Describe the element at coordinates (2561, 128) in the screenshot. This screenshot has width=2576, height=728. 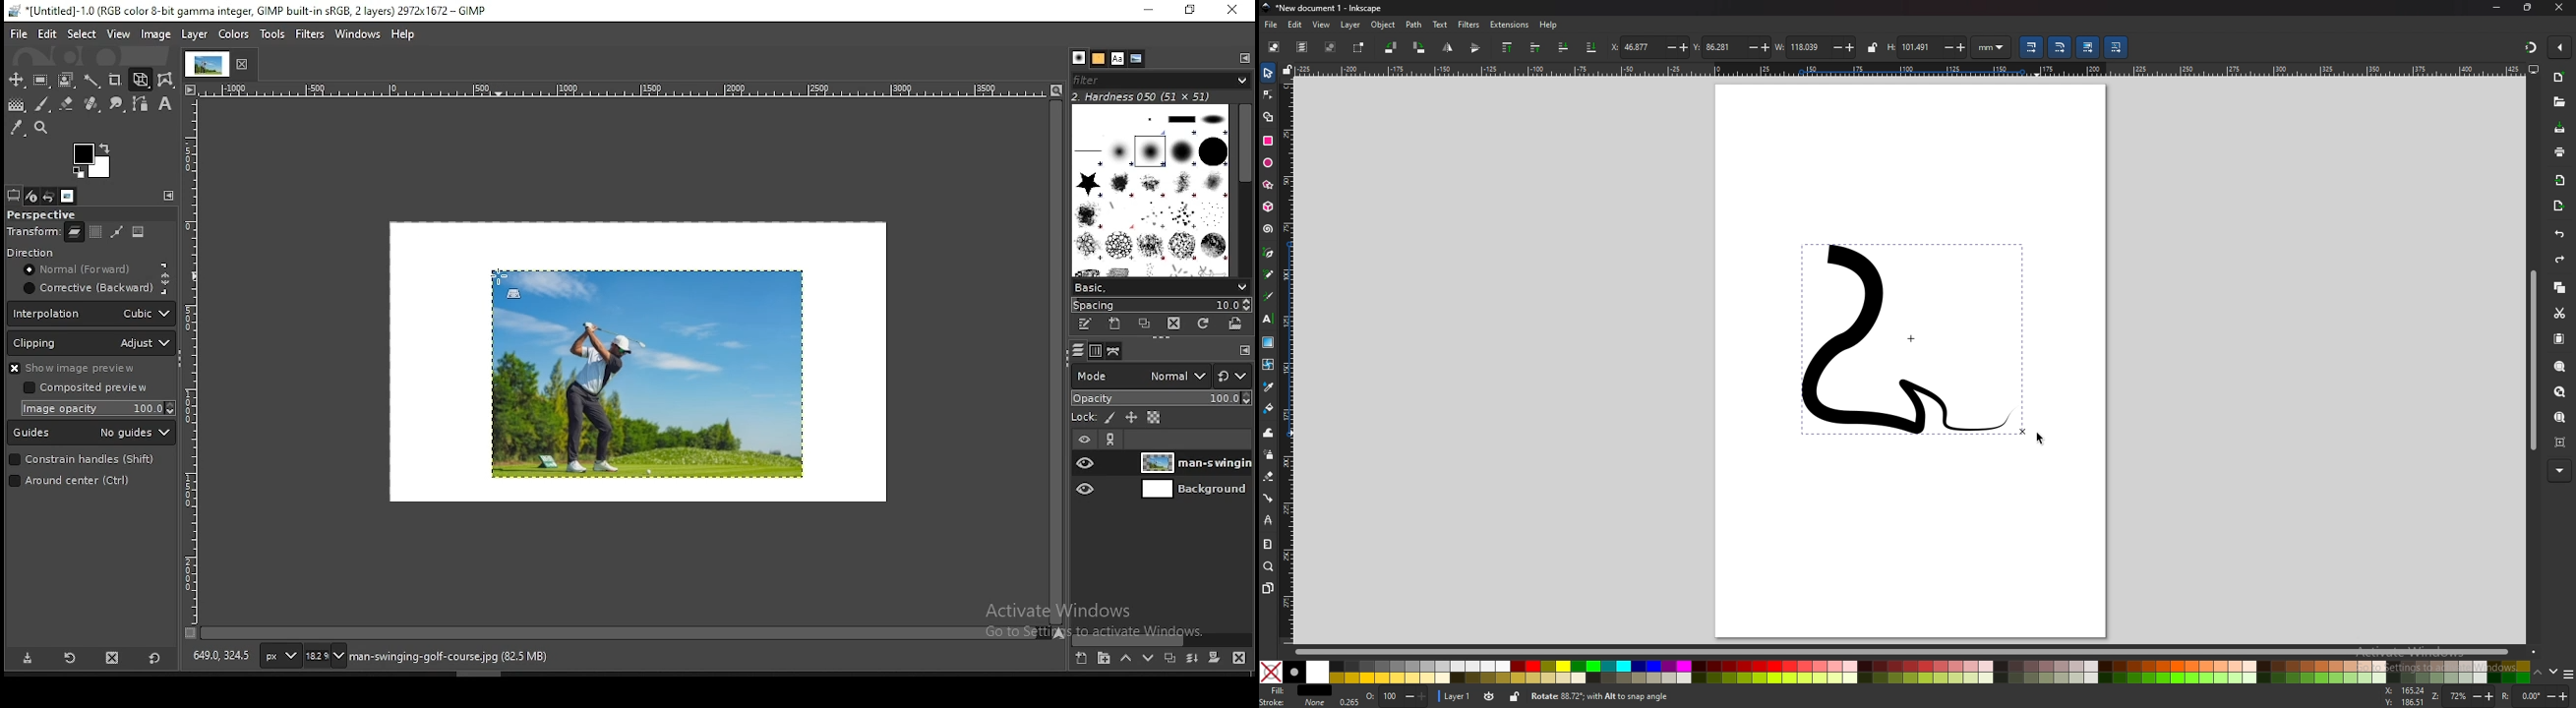
I see `save` at that location.